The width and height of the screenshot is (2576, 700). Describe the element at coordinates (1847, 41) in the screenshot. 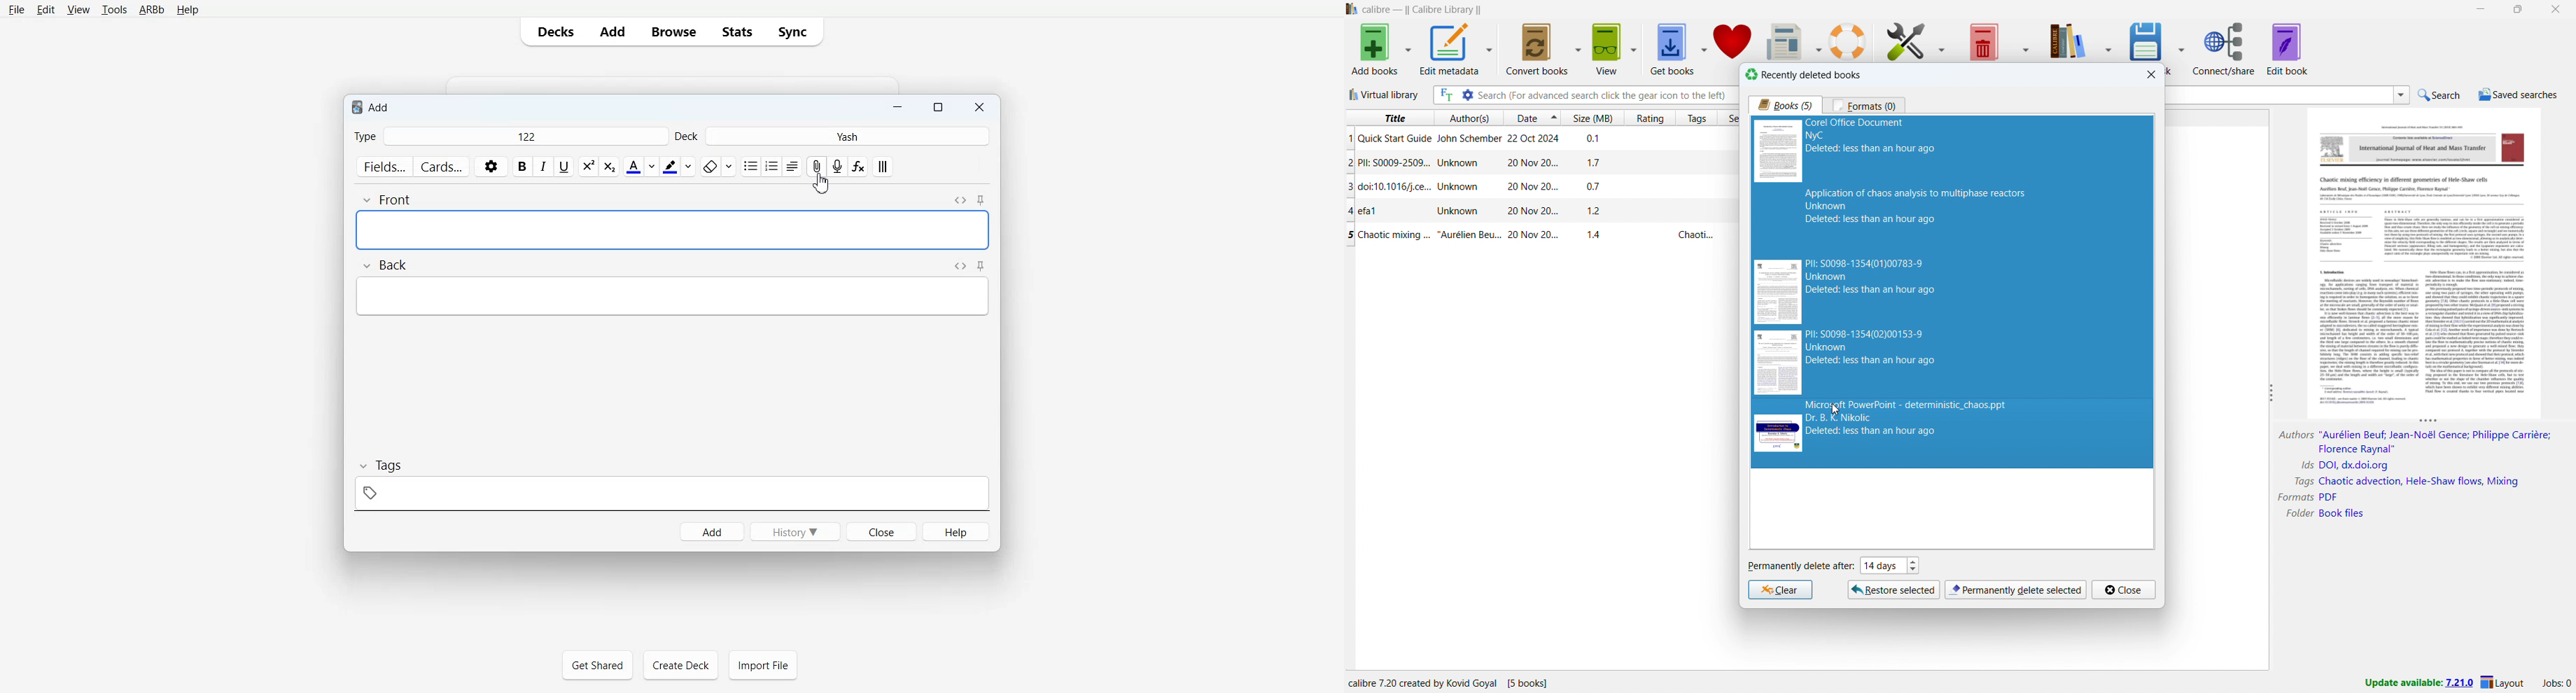

I see `help` at that location.